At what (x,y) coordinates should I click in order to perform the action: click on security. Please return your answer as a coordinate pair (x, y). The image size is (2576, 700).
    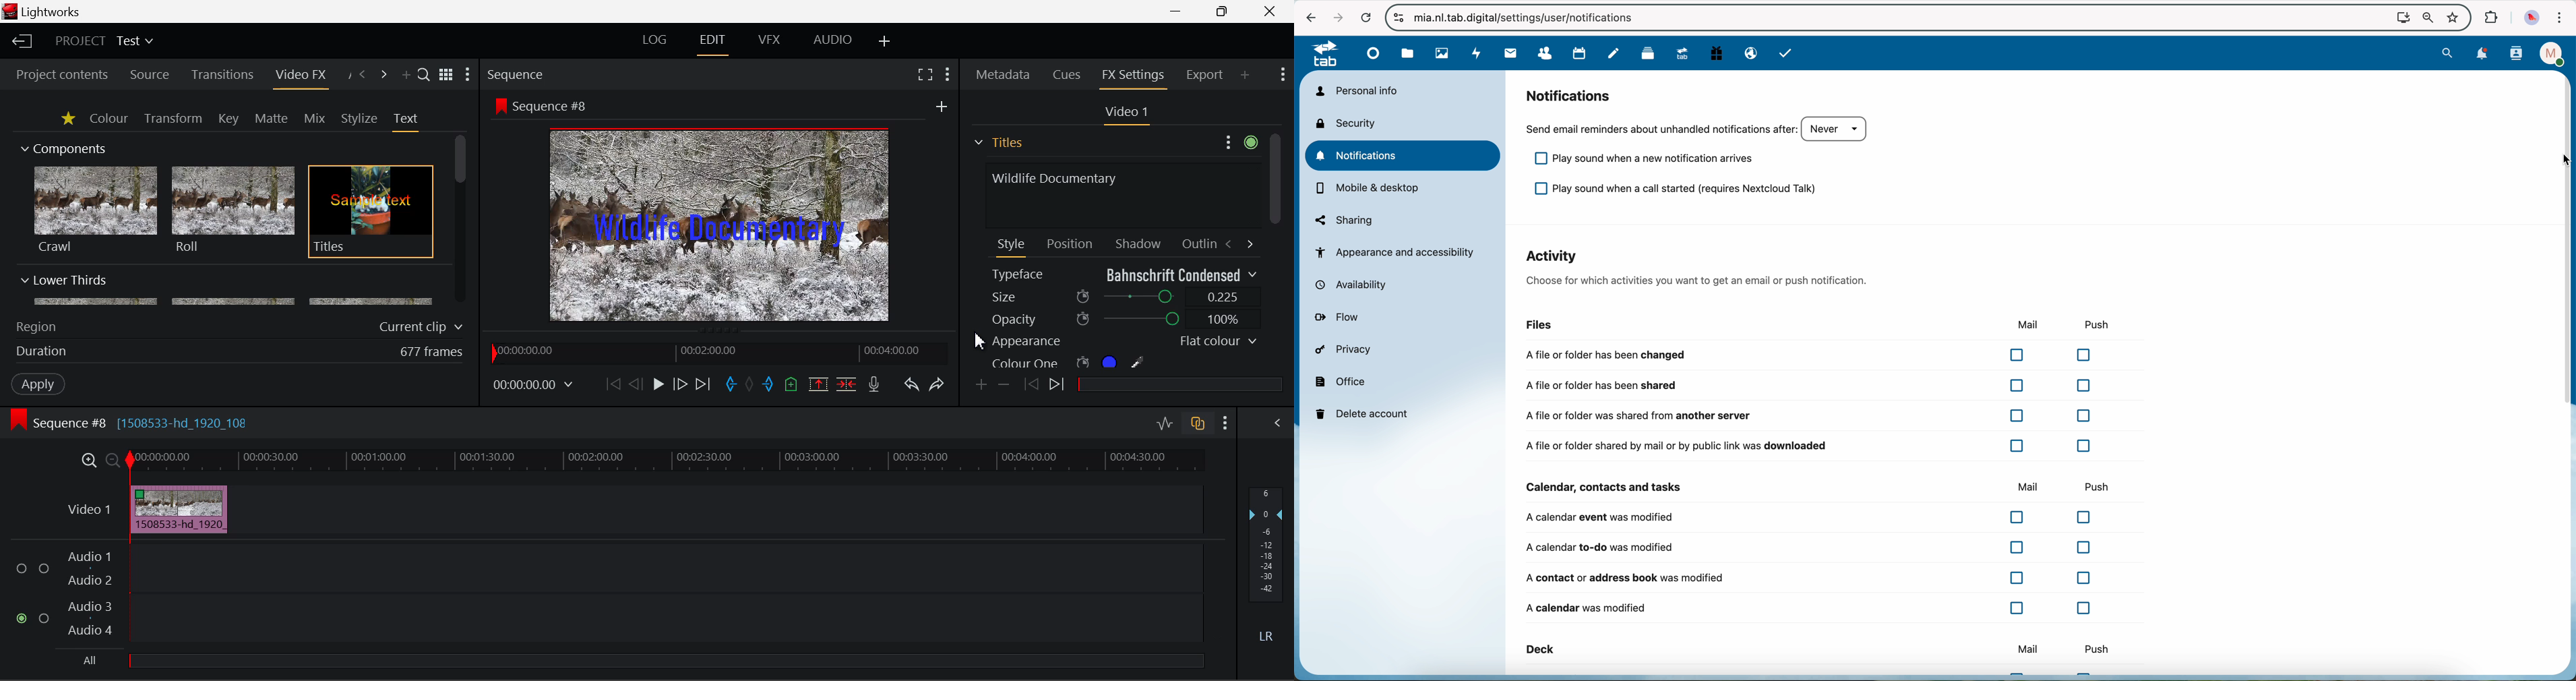
    Looking at the image, I should click on (1349, 123).